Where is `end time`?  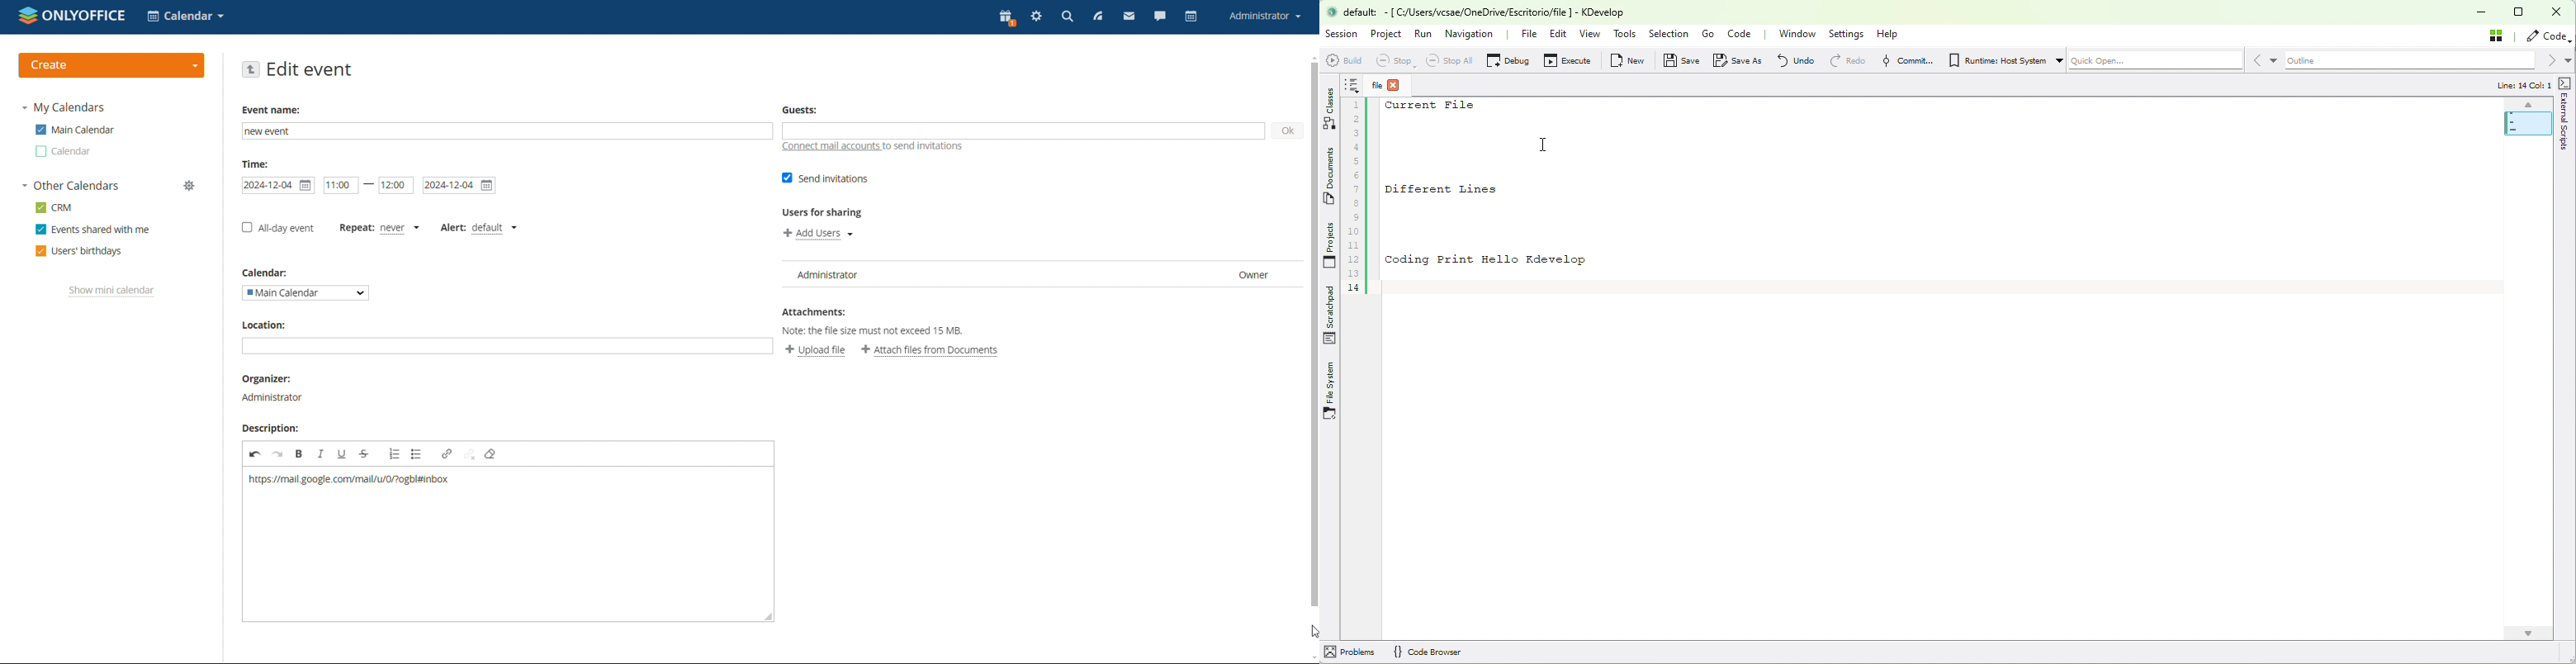 end time is located at coordinates (397, 185).